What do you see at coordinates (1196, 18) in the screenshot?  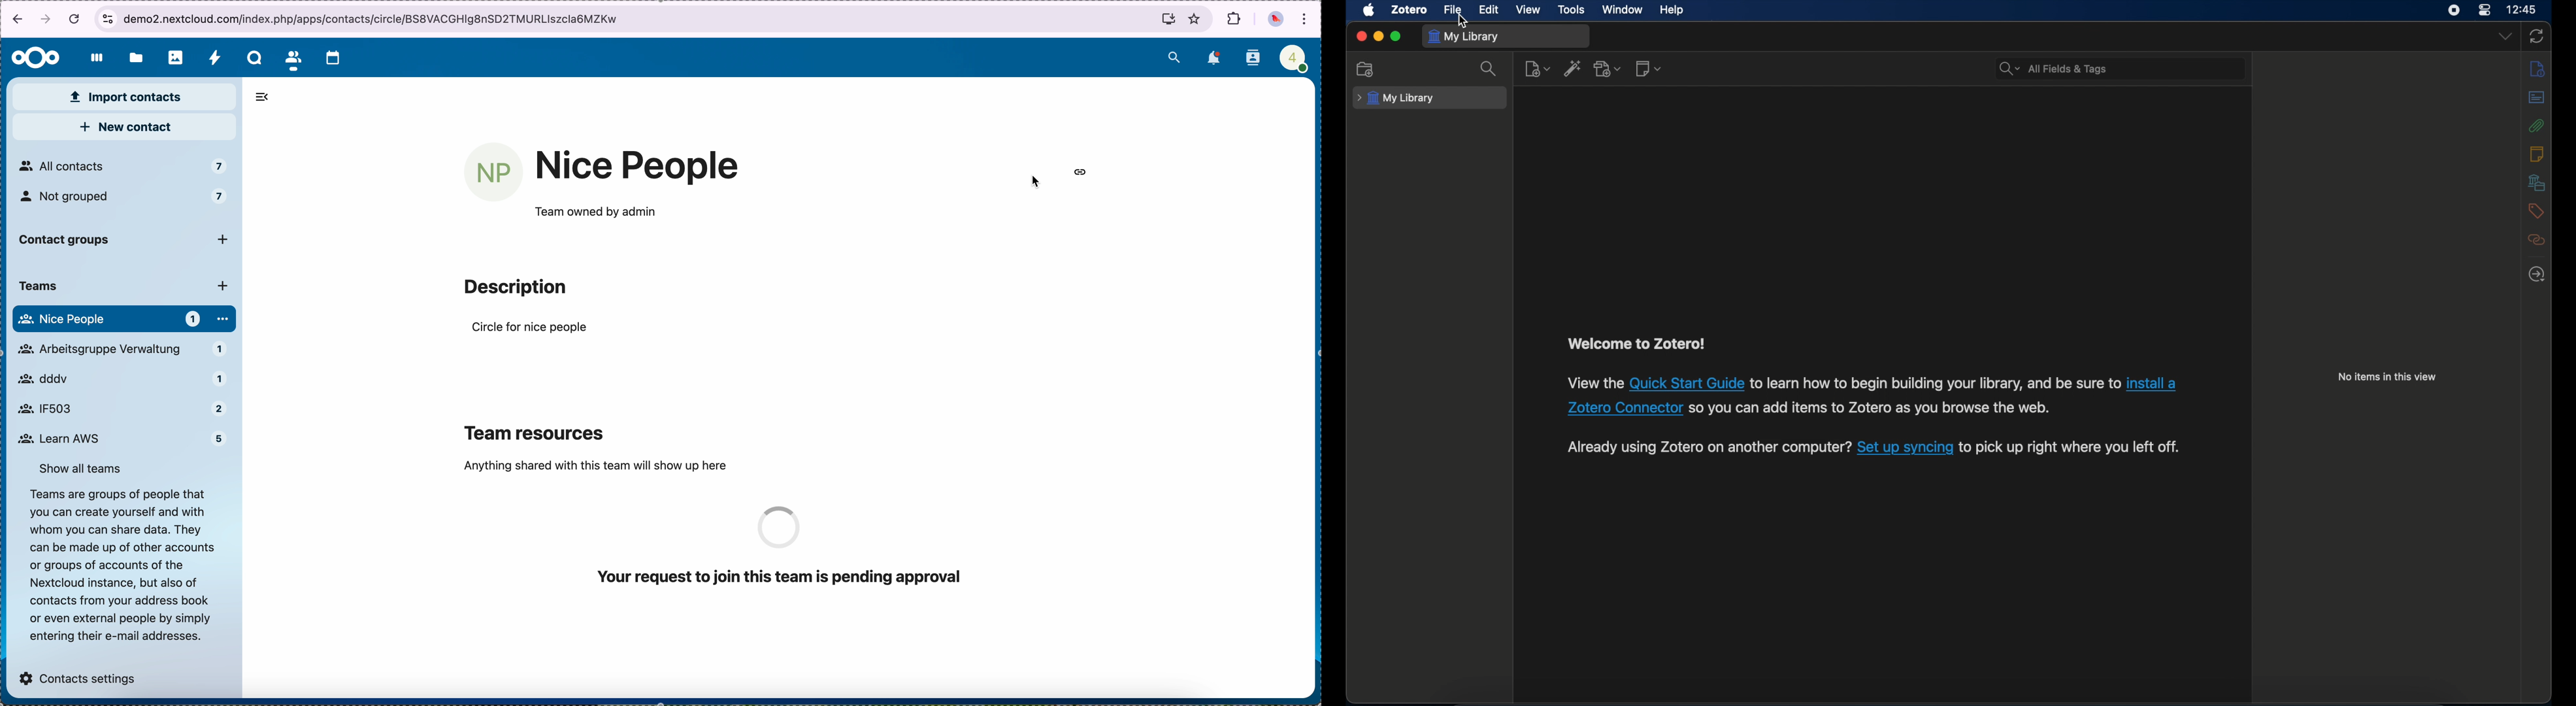 I see `favorites` at bounding box center [1196, 18].